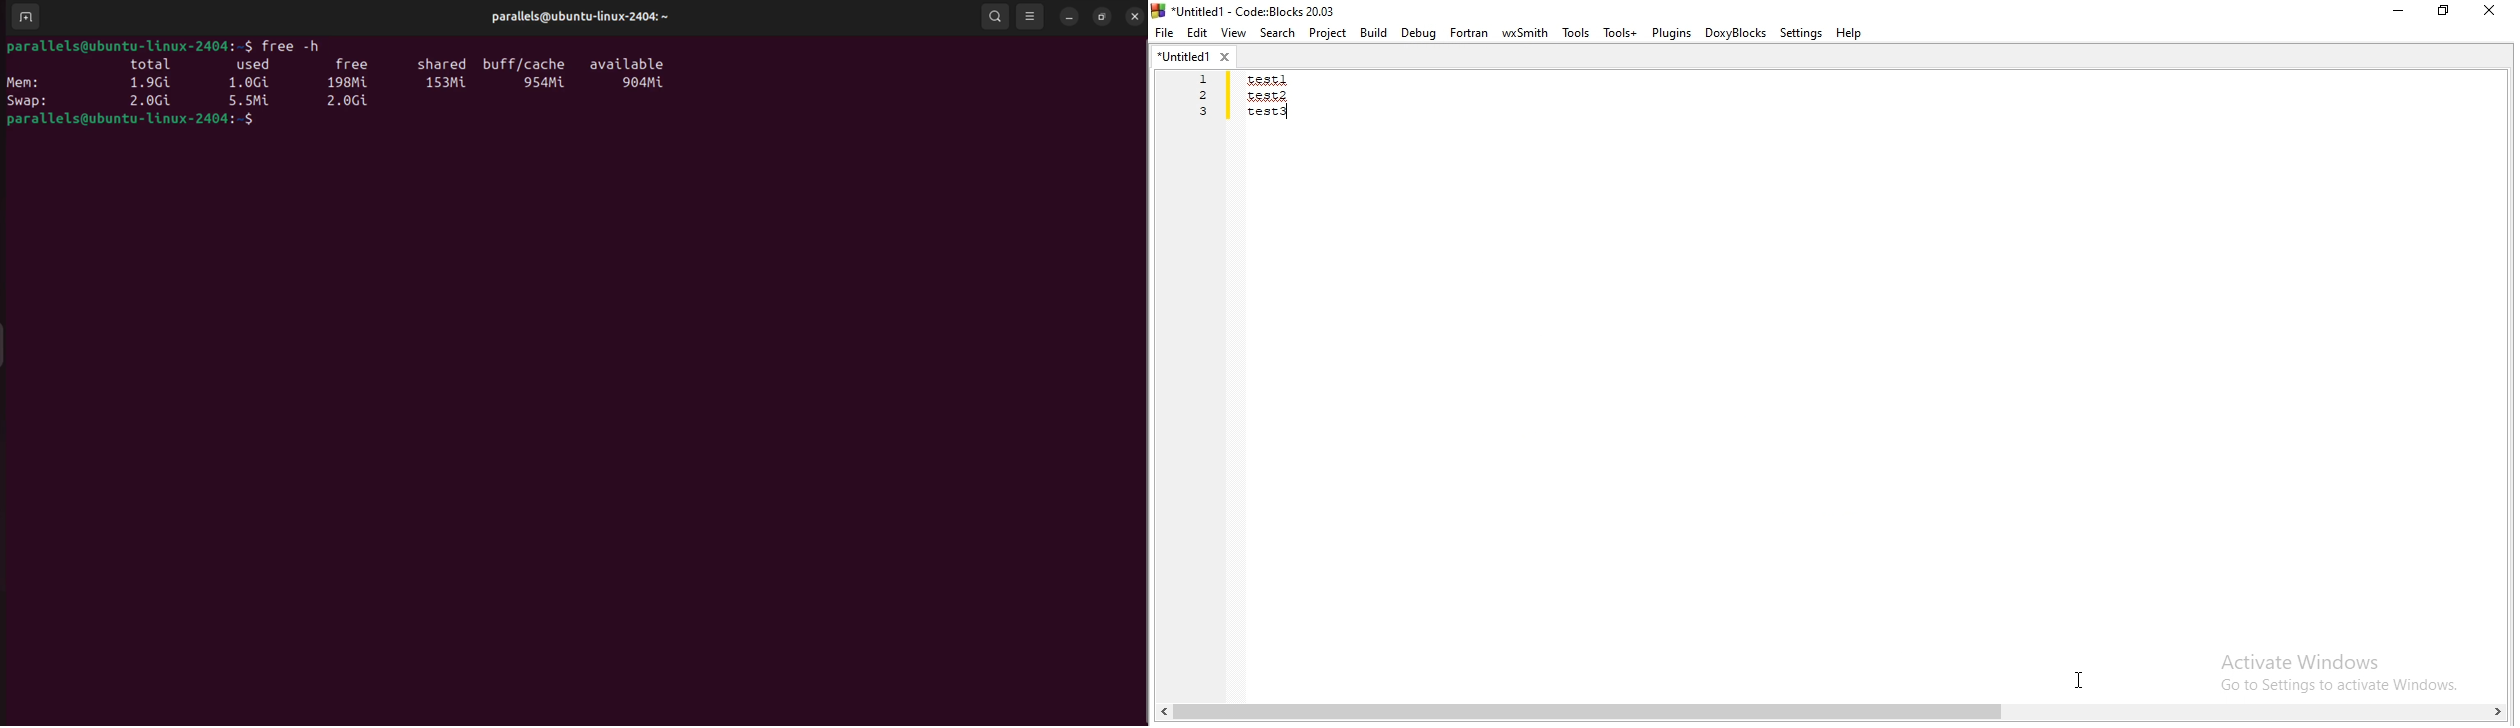  Describe the element at coordinates (150, 83) in the screenshot. I see `1.9Gi` at that location.